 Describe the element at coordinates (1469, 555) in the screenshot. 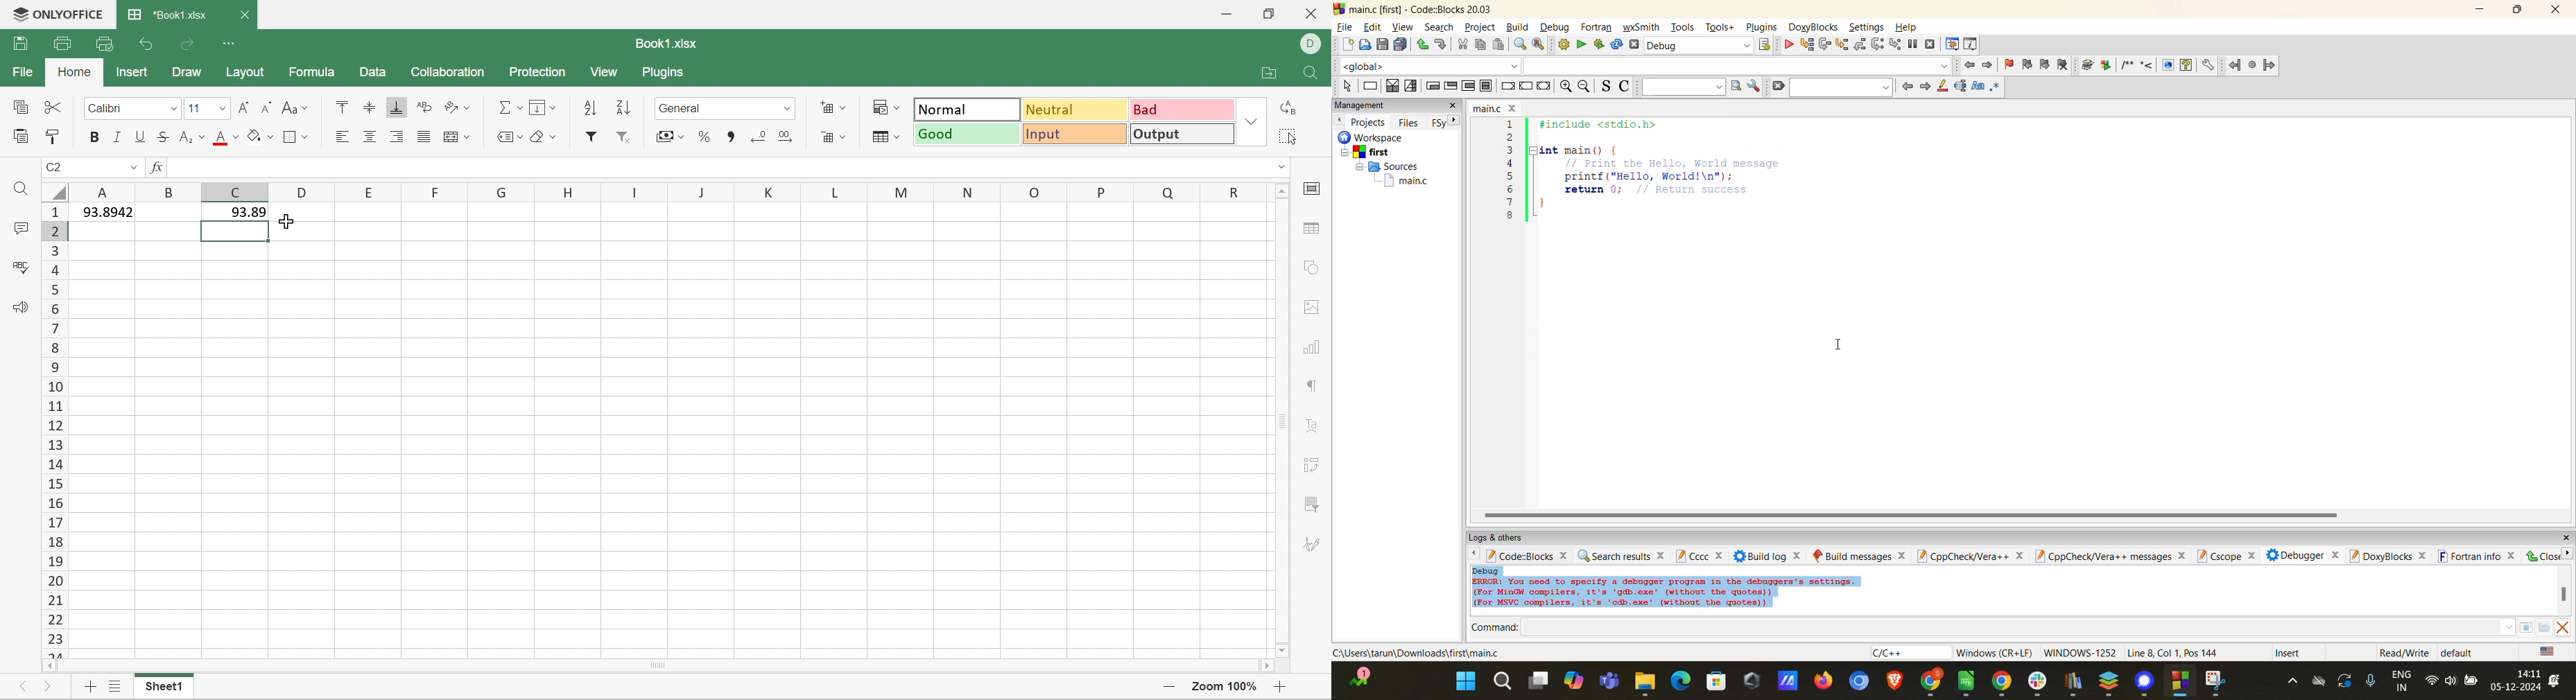

I see `back` at that location.